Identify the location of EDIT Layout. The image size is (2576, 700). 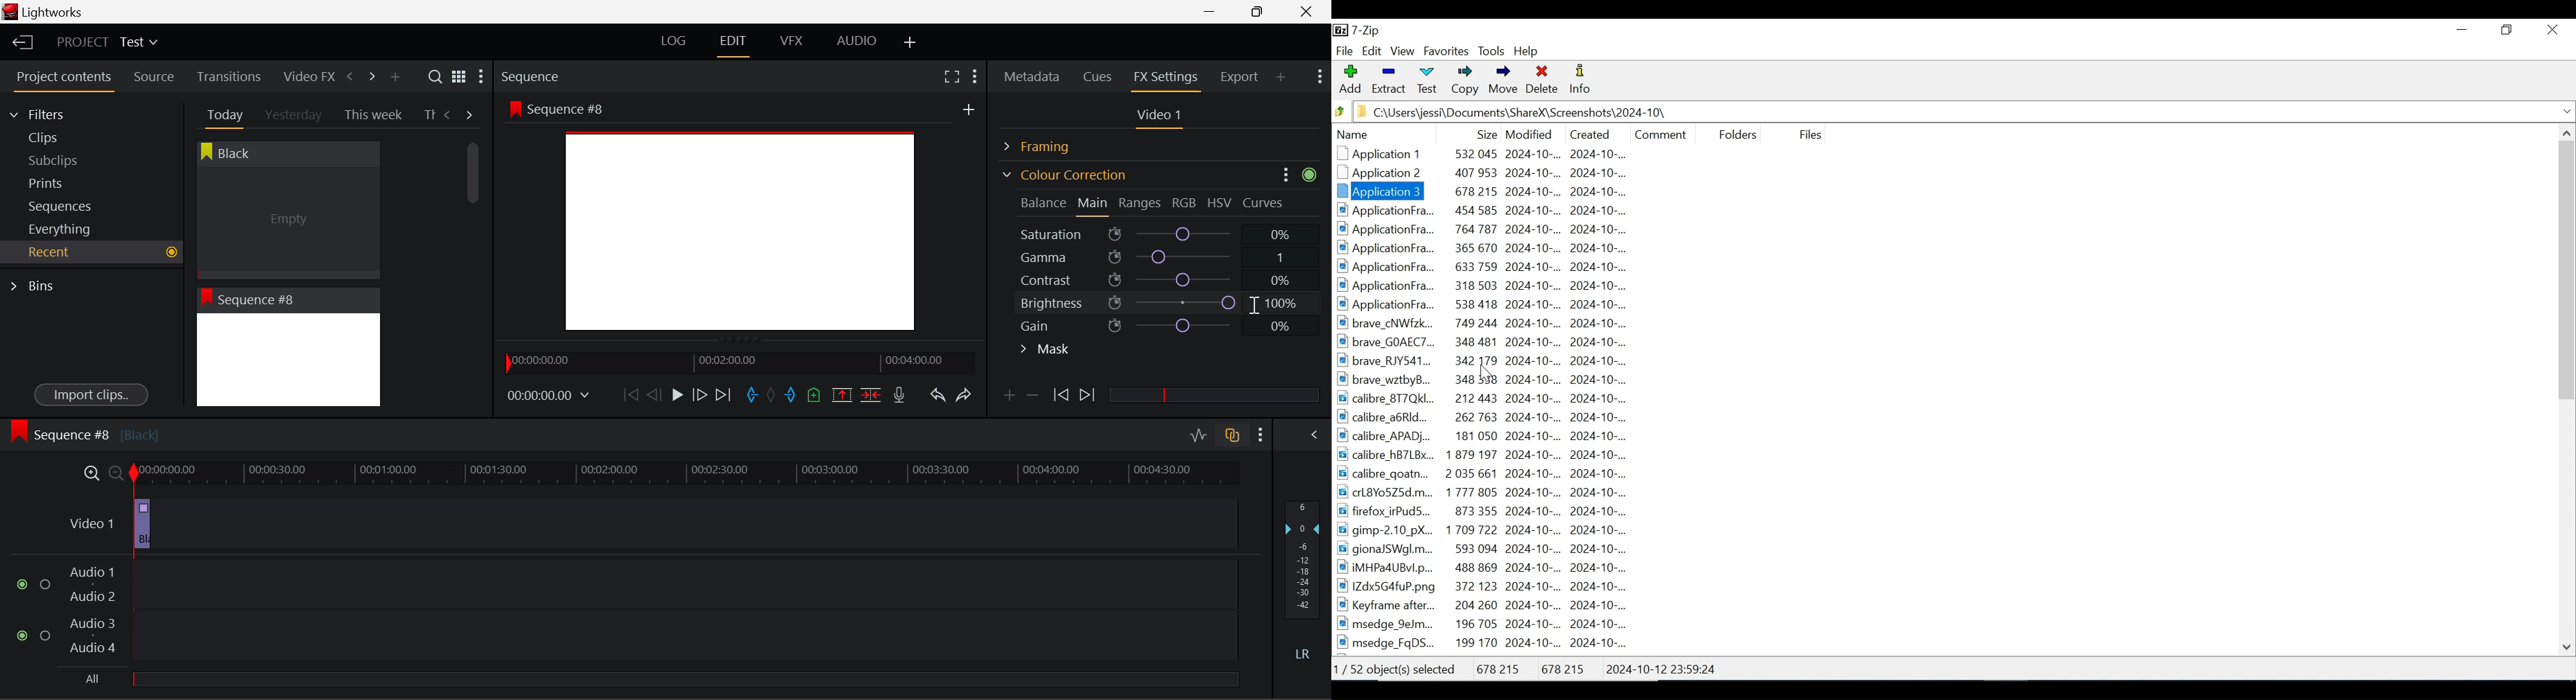
(735, 44).